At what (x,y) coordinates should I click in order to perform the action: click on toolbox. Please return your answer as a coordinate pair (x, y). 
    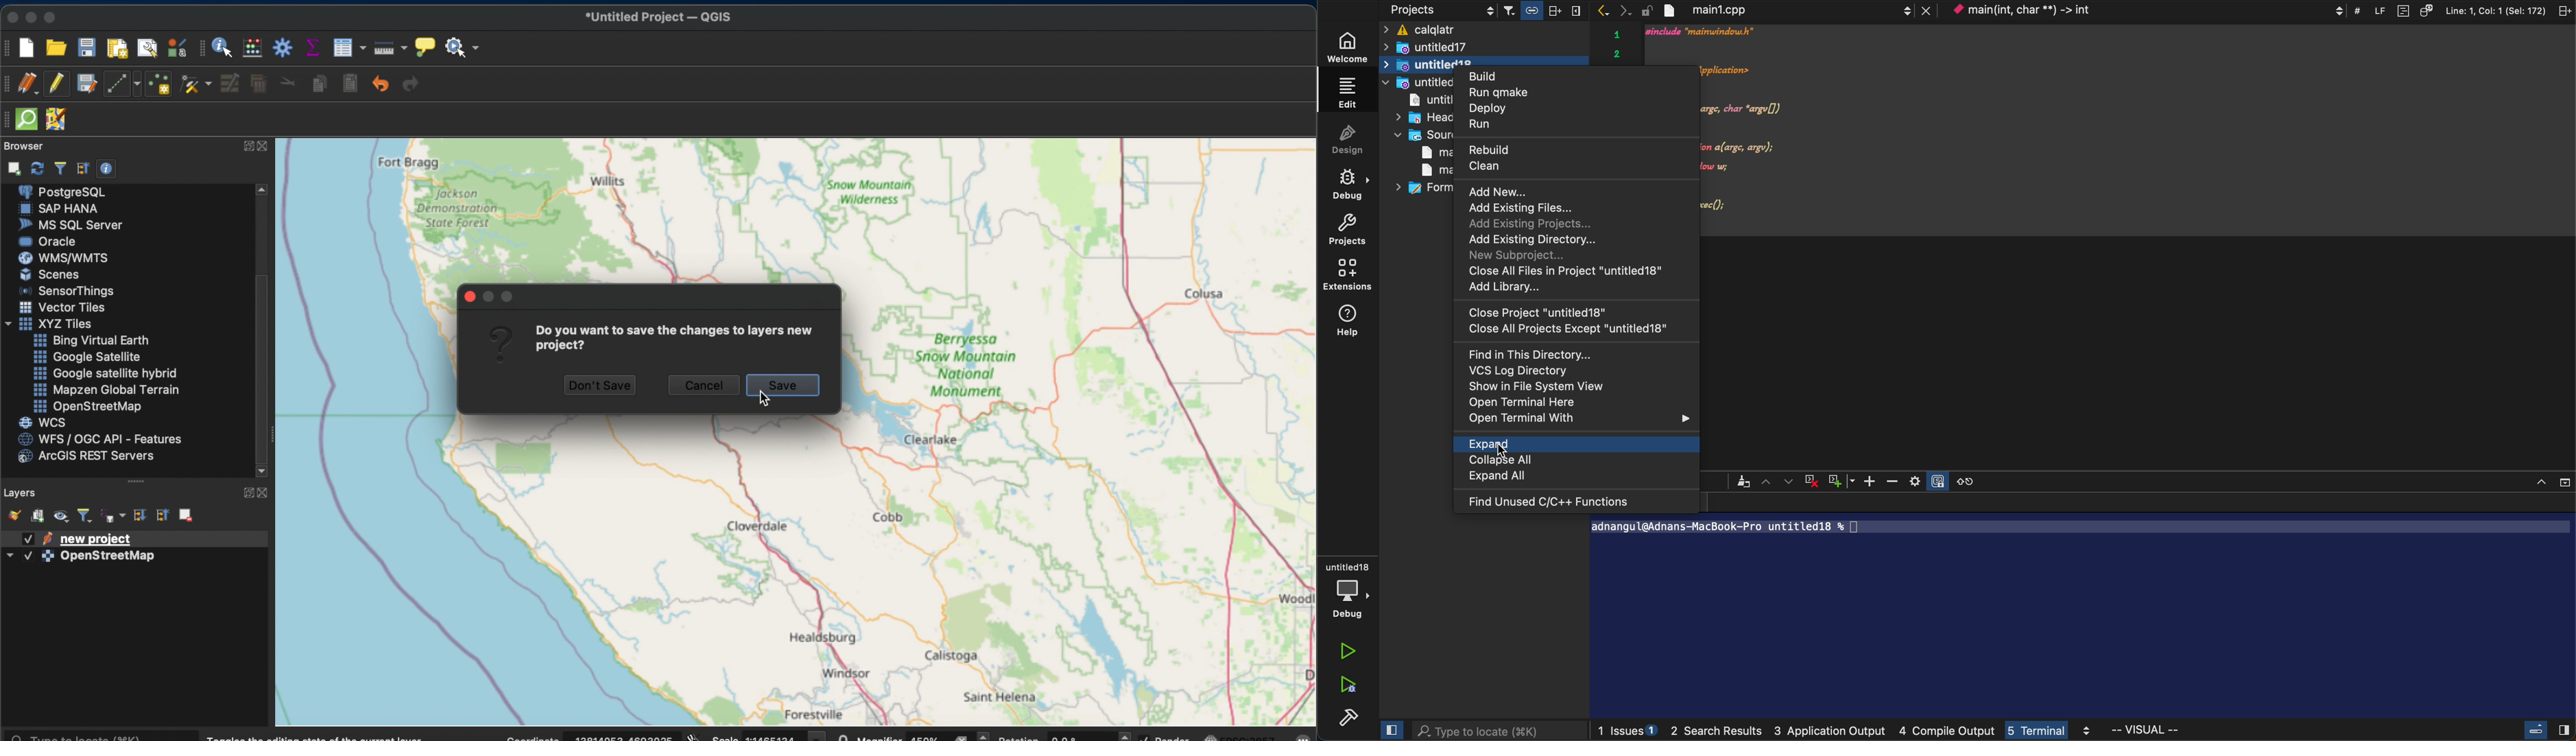
    Looking at the image, I should click on (282, 46).